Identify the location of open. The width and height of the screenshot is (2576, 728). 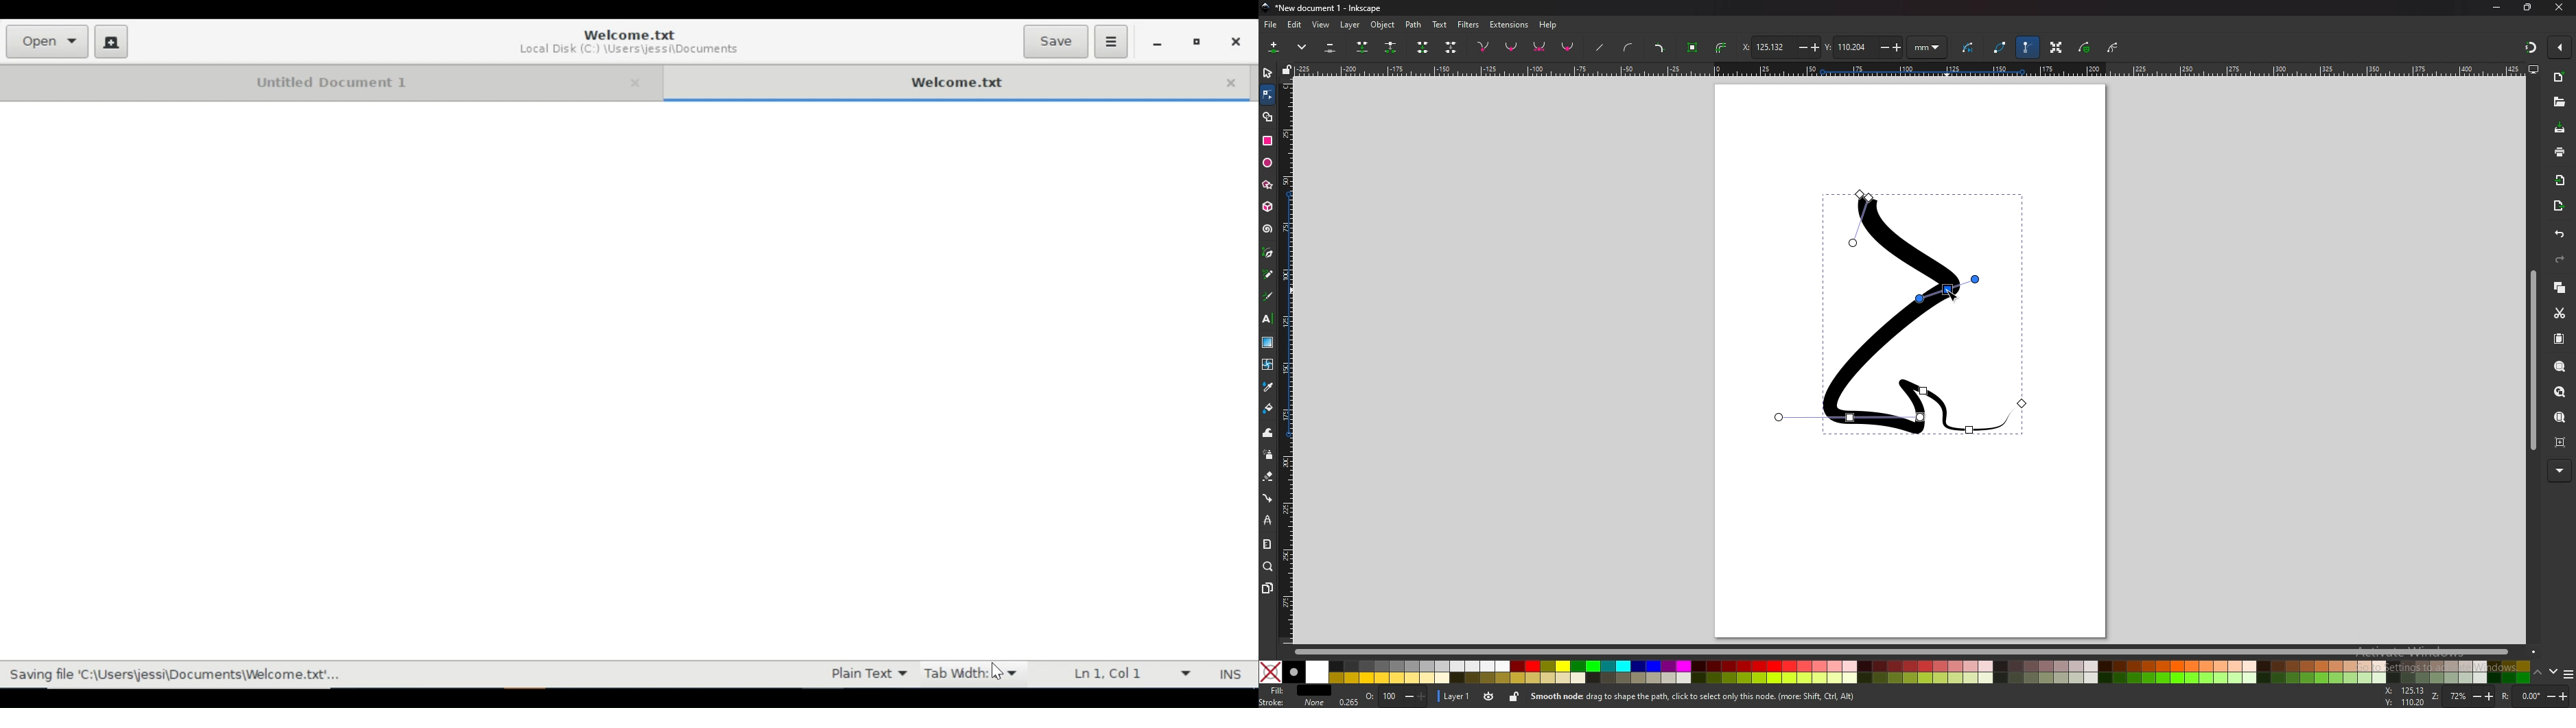
(2559, 104).